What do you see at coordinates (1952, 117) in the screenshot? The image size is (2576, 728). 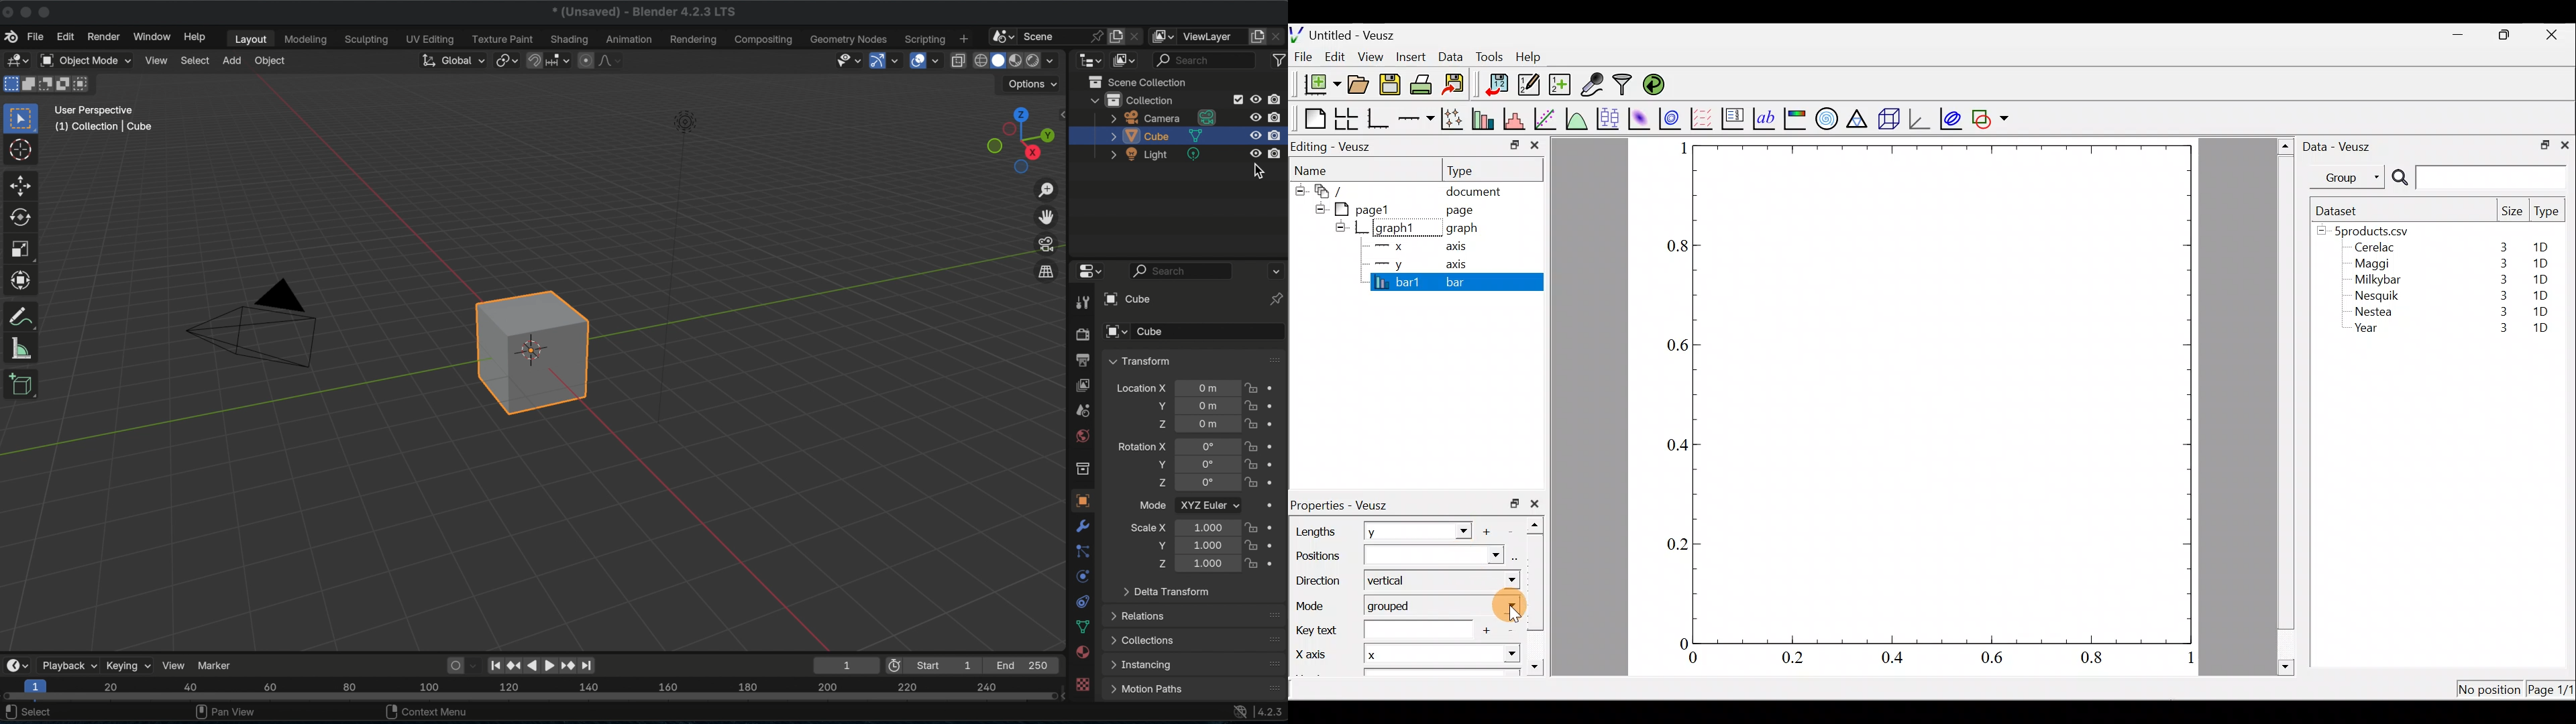 I see `plot covariance ellipses` at bounding box center [1952, 117].